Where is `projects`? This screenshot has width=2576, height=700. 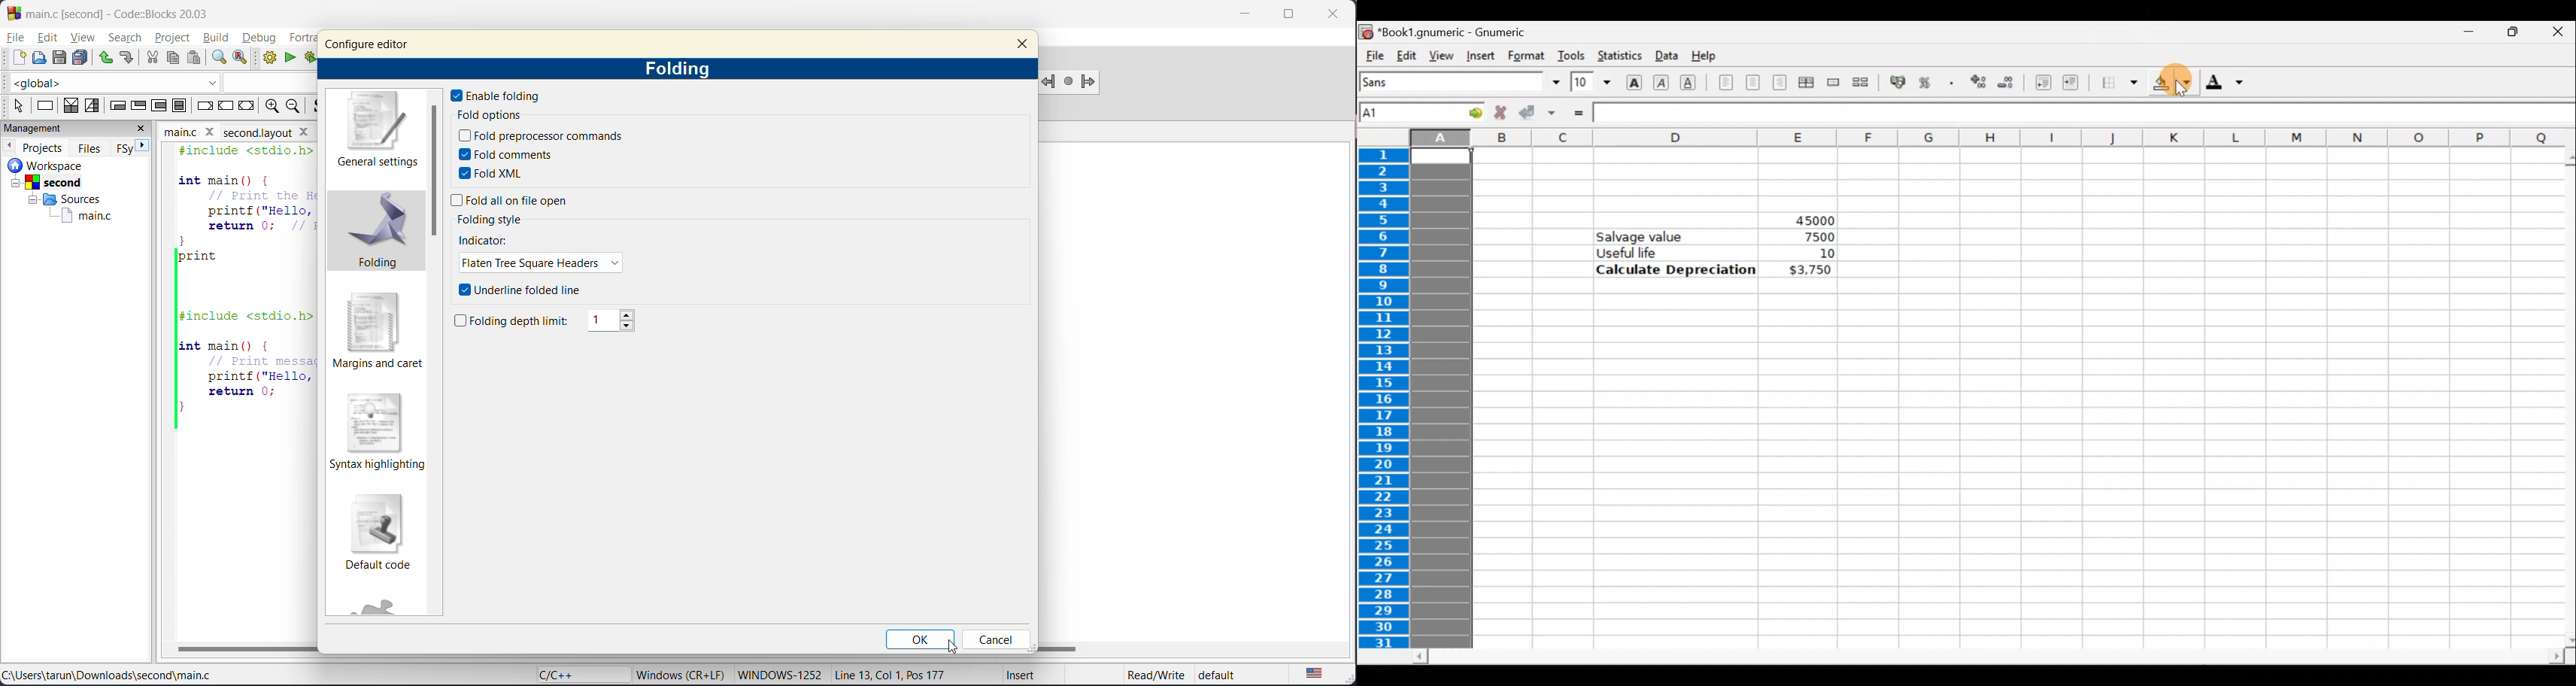
projects is located at coordinates (44, 146).